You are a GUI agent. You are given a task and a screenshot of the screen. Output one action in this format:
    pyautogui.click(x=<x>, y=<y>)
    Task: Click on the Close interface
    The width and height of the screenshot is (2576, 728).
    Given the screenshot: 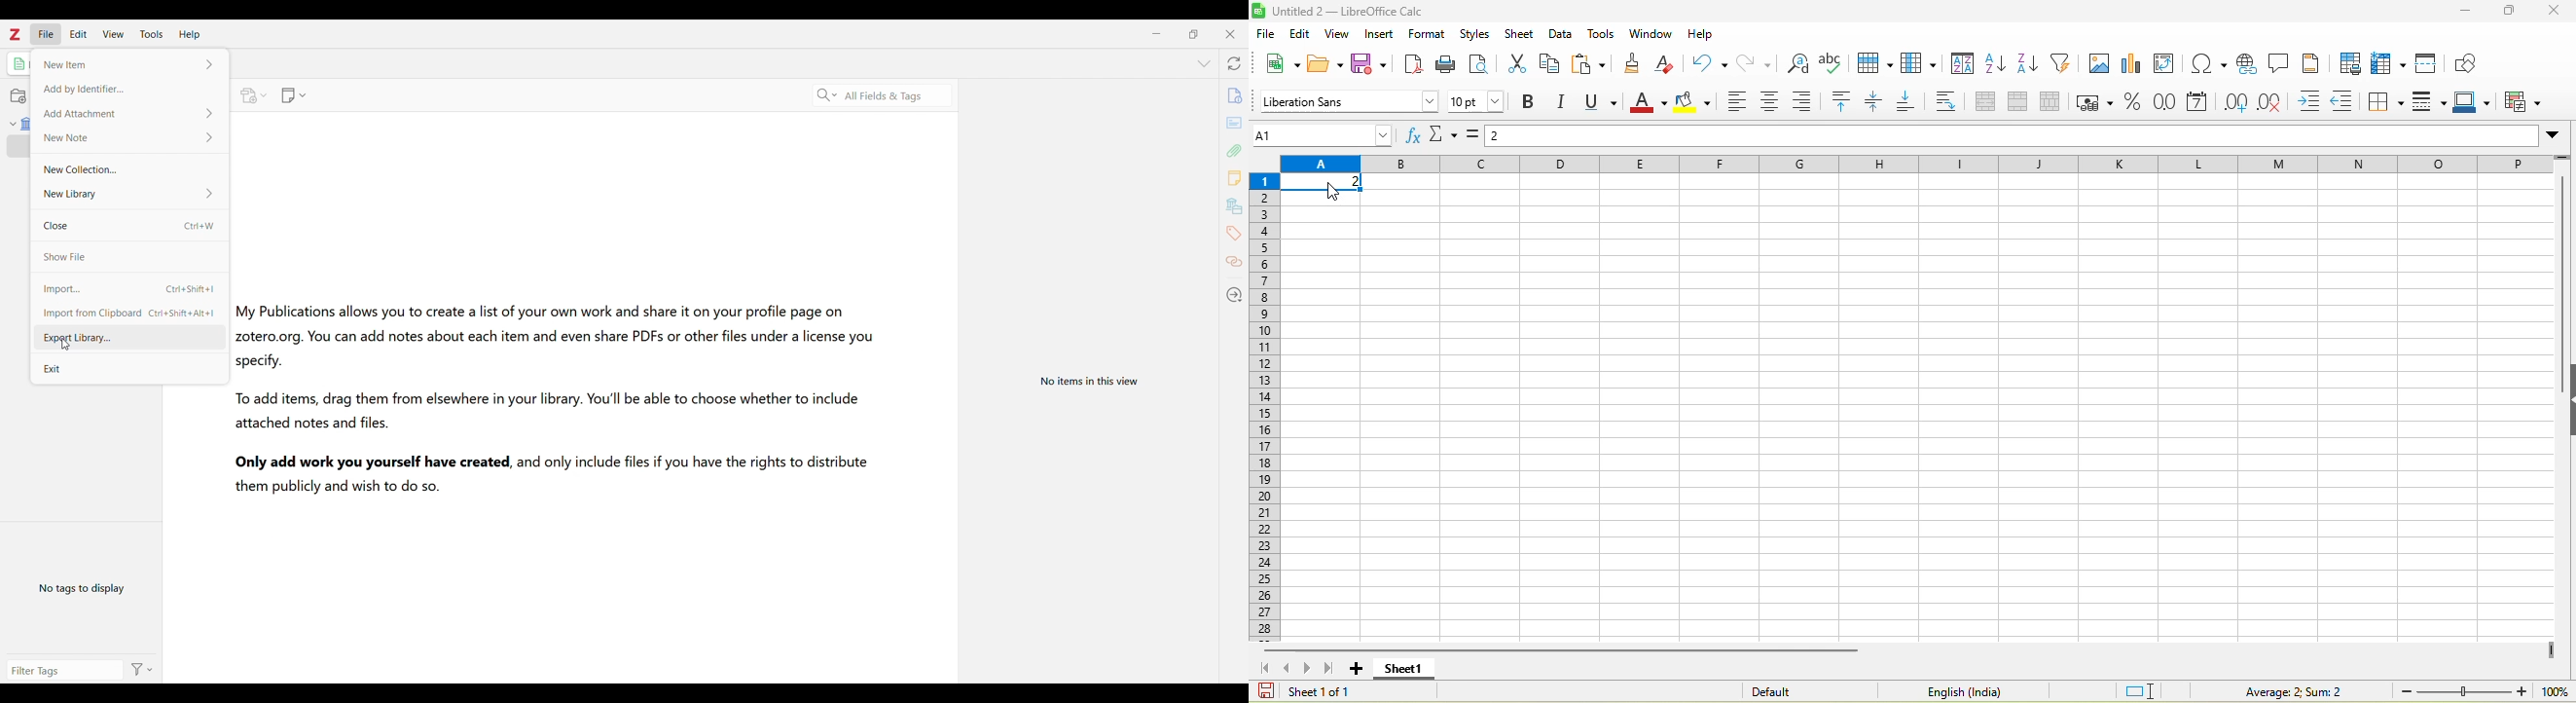 What is the action you would take?
    pyautogui.click(x=1230, y=34)
    